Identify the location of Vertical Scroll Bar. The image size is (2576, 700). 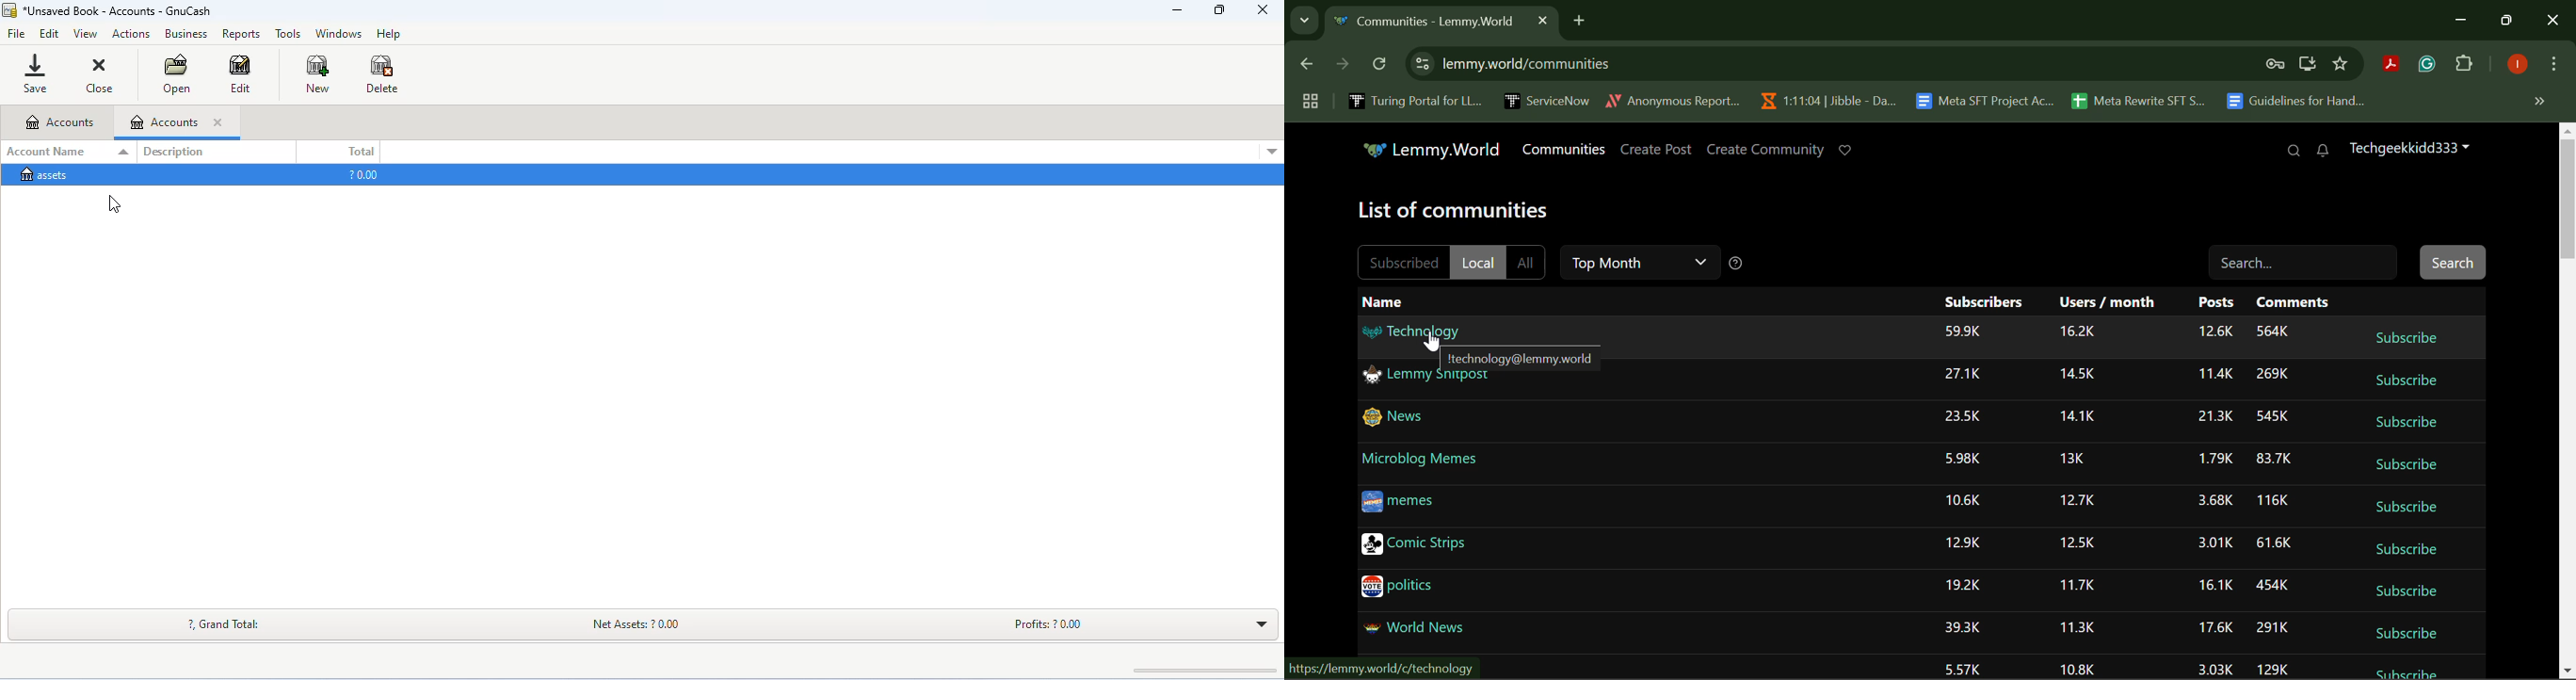
(2568, 401).